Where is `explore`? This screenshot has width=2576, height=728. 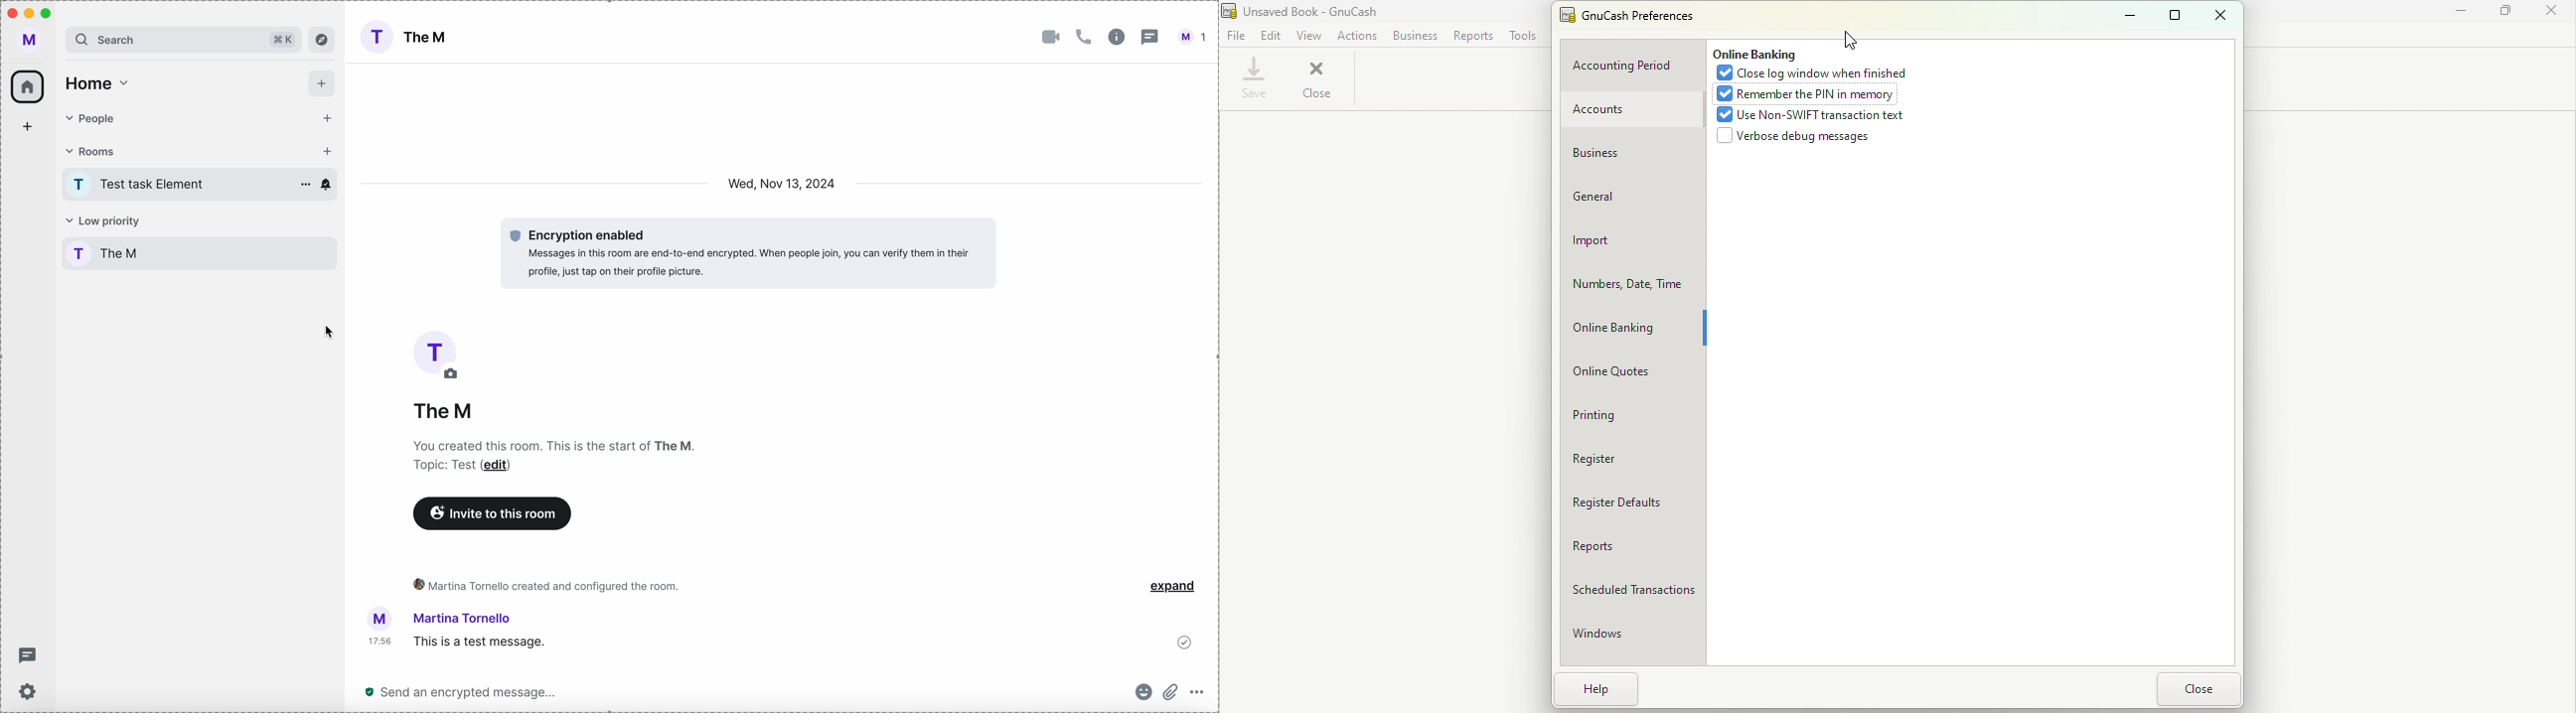 explore is located at coordinates (322, 40).